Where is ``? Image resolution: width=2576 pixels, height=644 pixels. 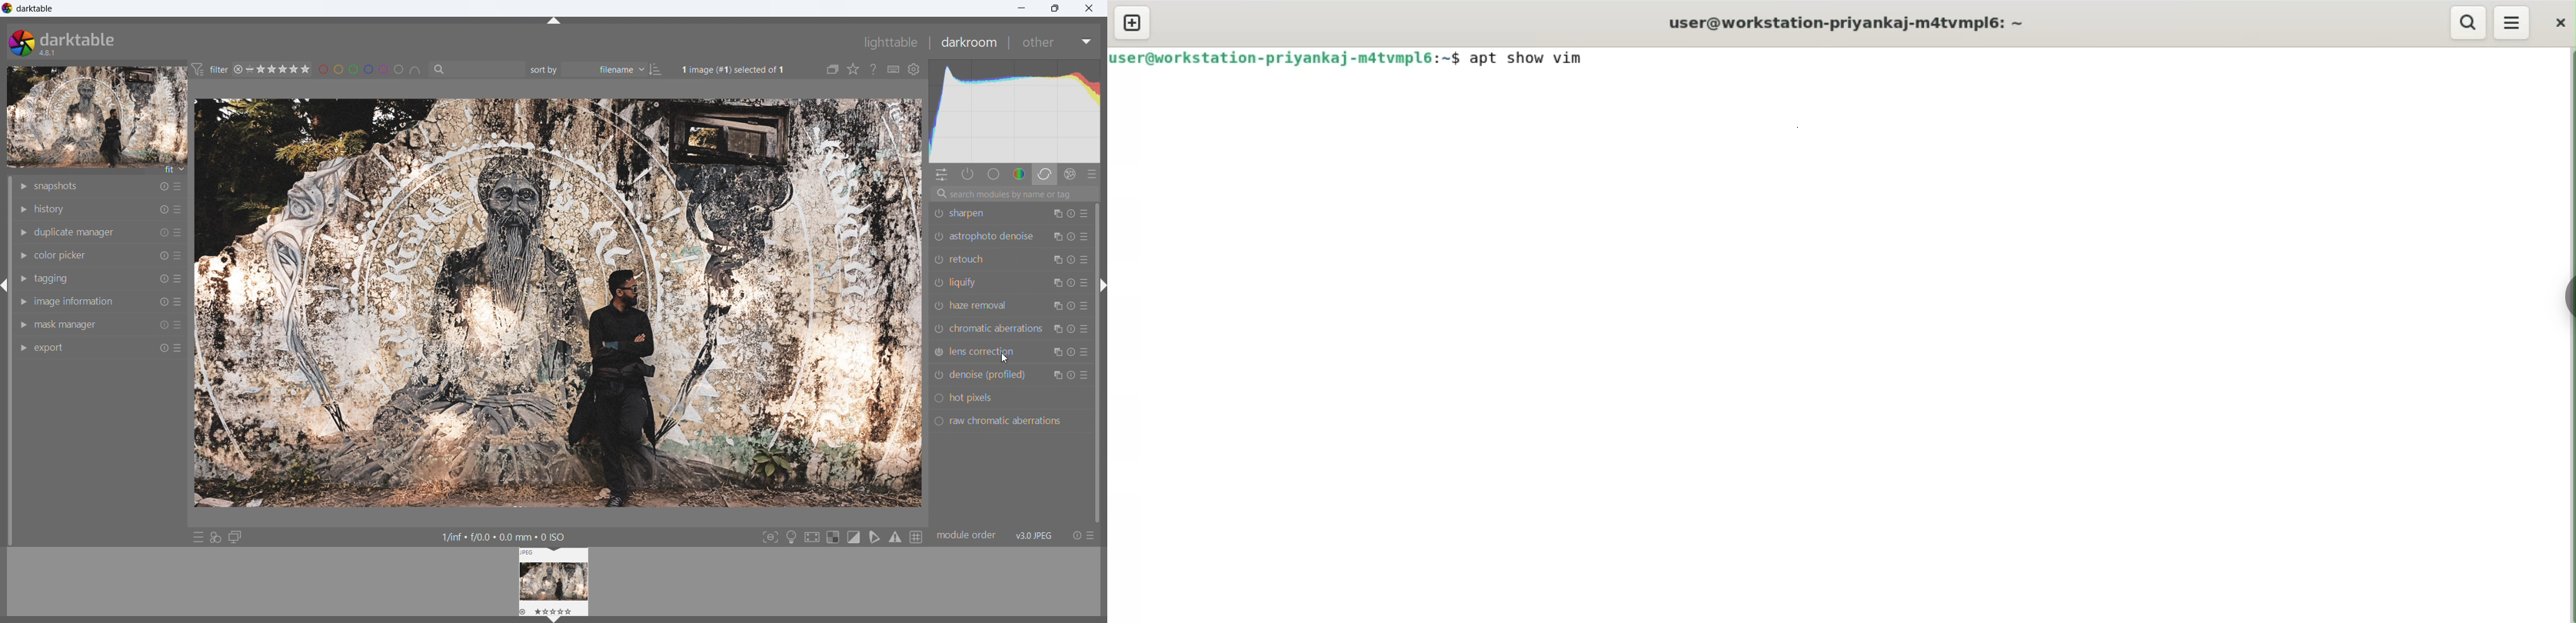
 is located at coordinates (1058, 365).